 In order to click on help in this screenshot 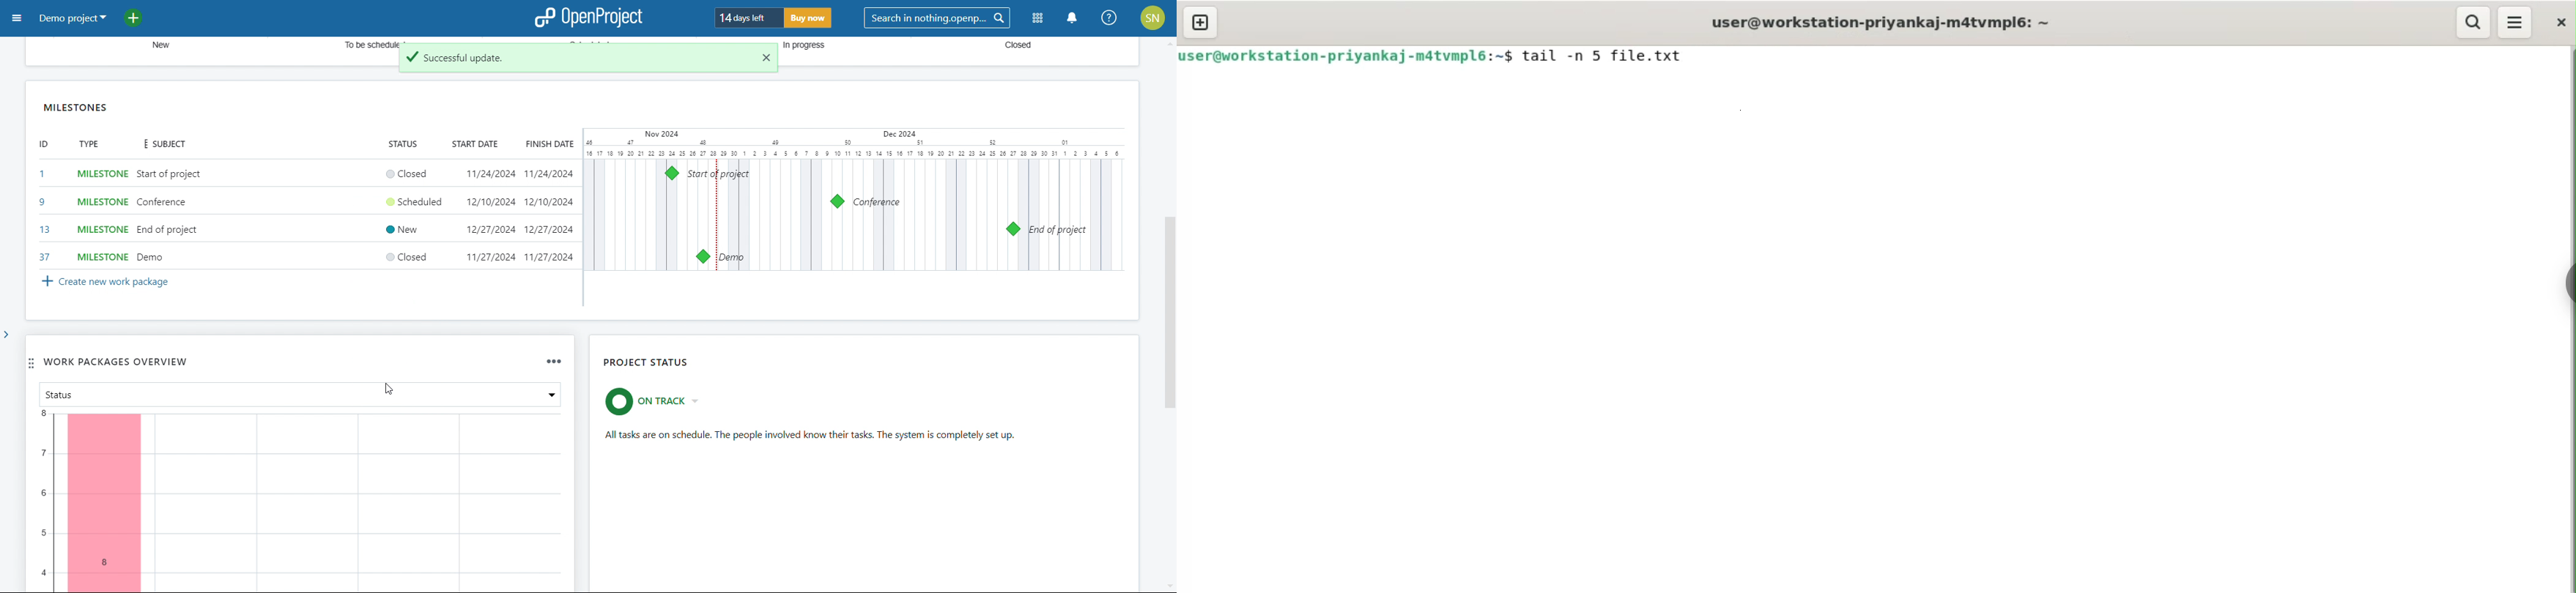, I will do `click(1110, 18)`.